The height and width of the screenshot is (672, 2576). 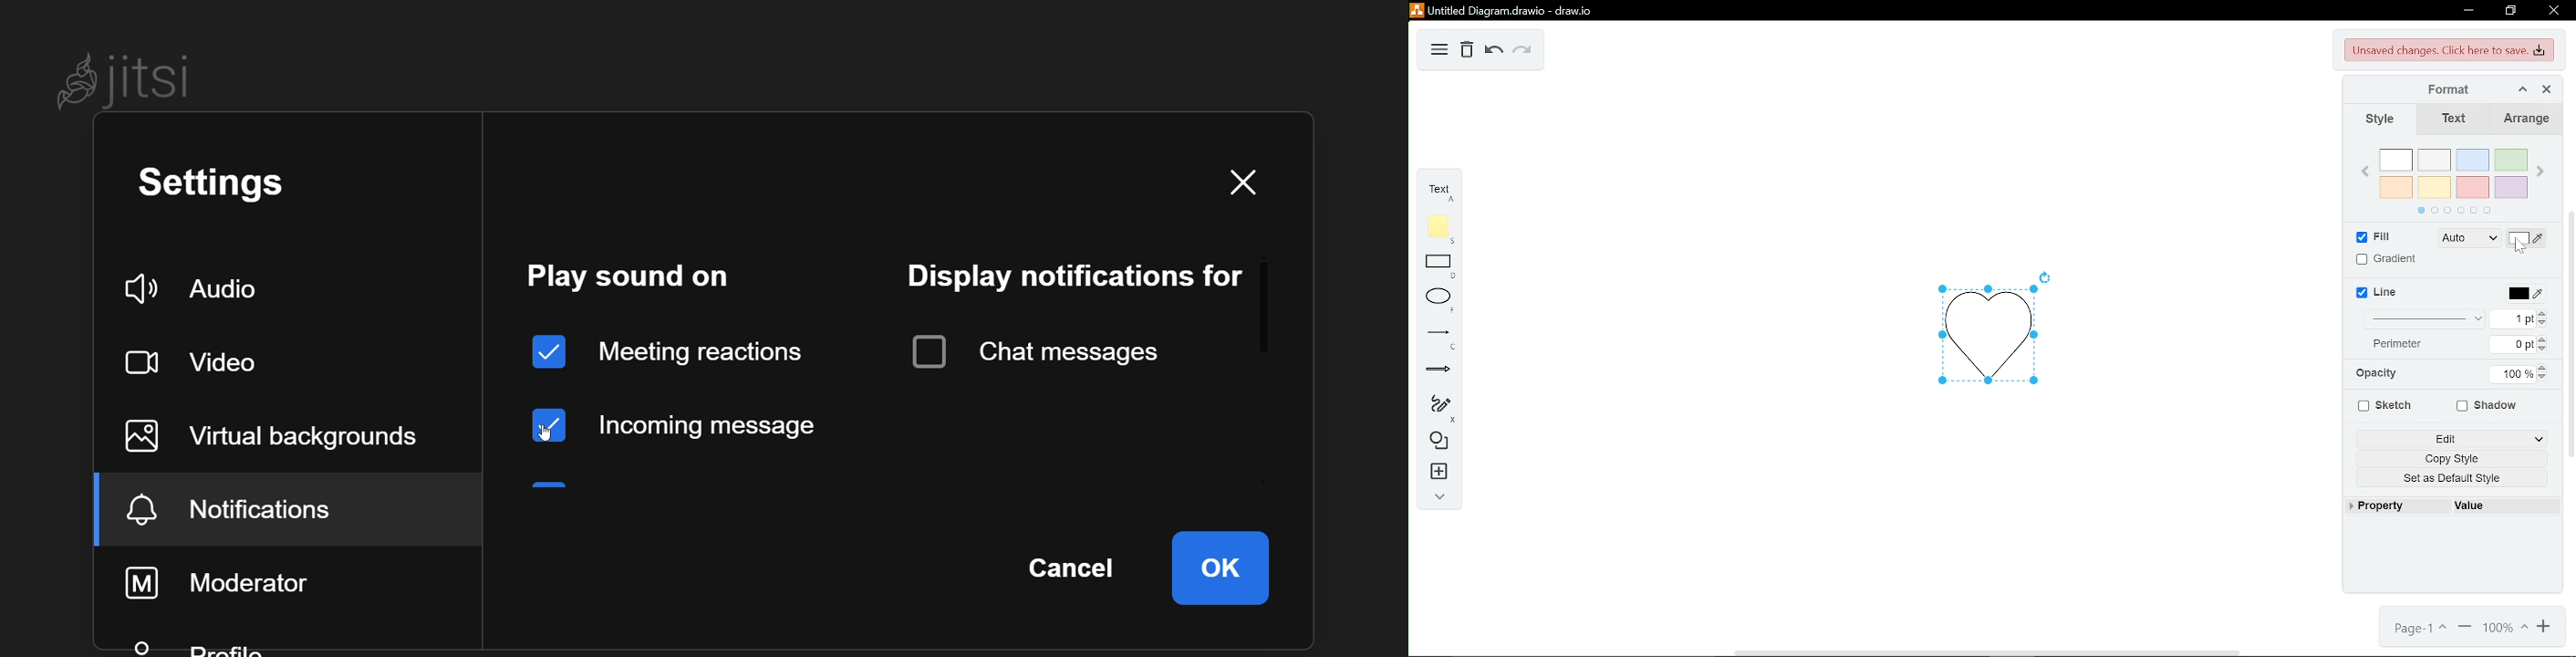 What do you see at coordinates (1269, 302) in the screenshot?
I see `scroll bar` at bounding box center [1269, 302].